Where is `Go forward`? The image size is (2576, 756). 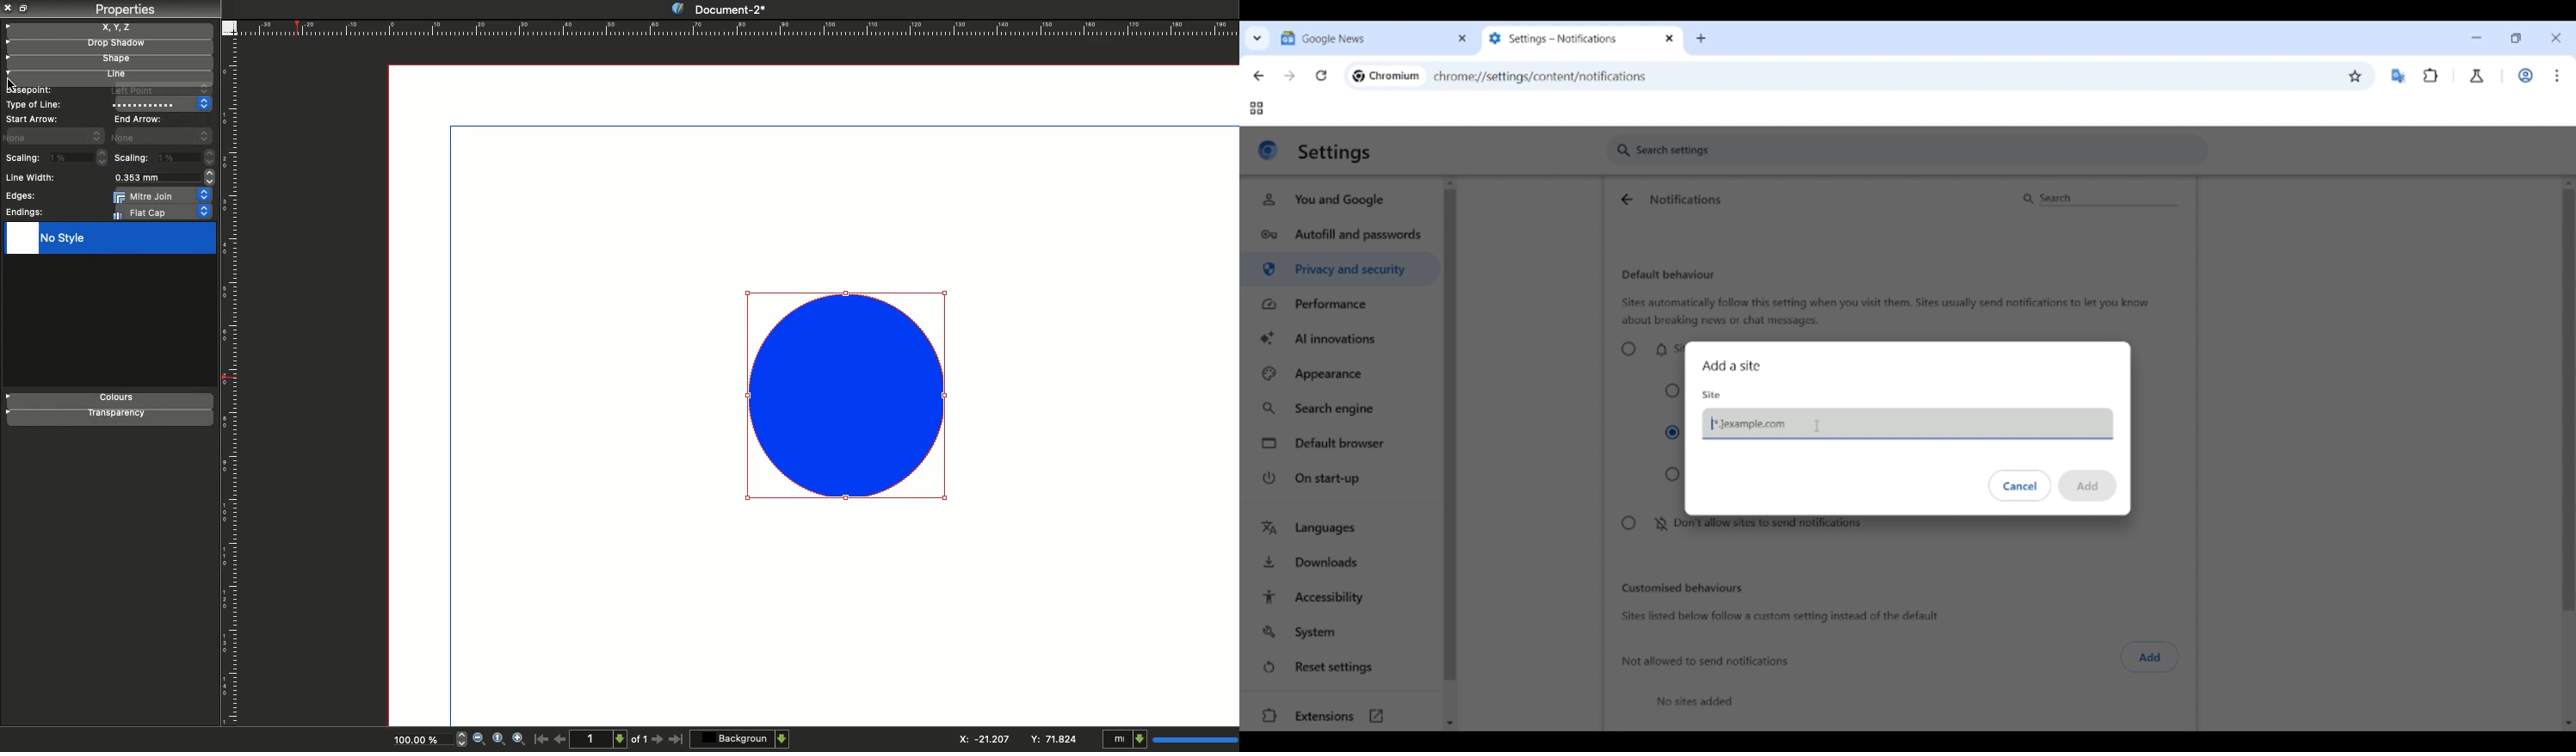 Go forward is located at coordinates (1290, 76).